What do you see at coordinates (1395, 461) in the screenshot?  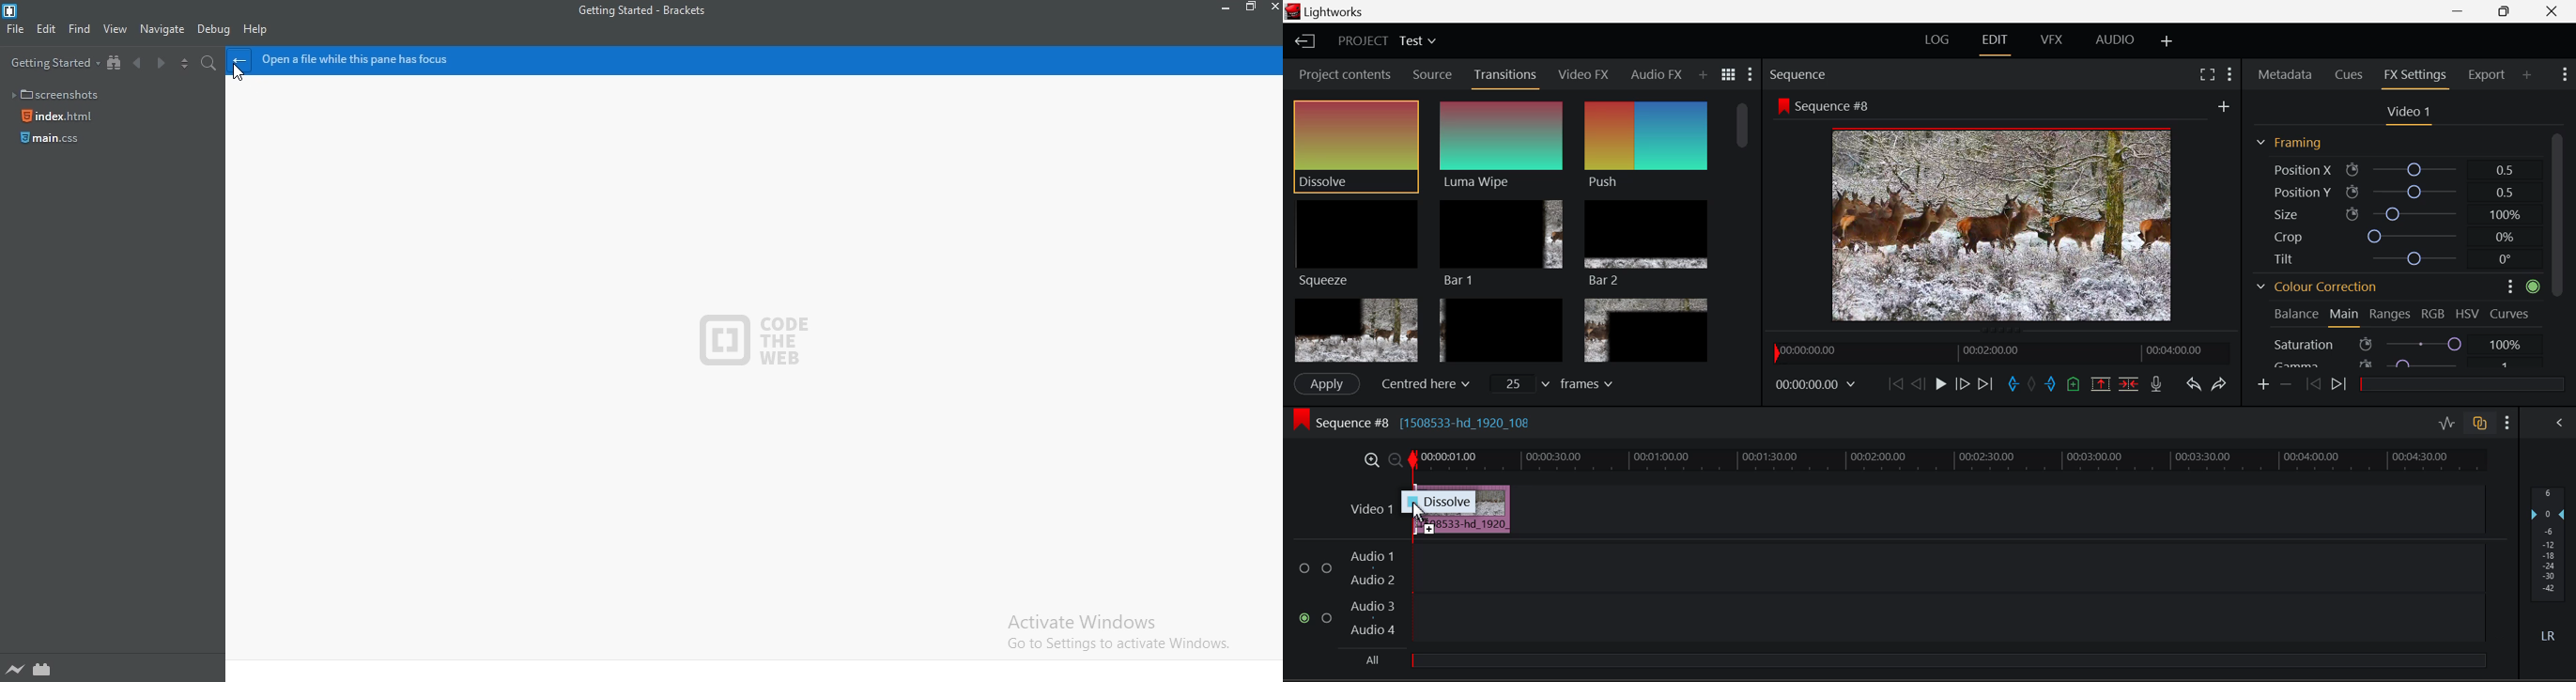 I see `Timeline Zoom Out` at bounding box center [1395, 461].